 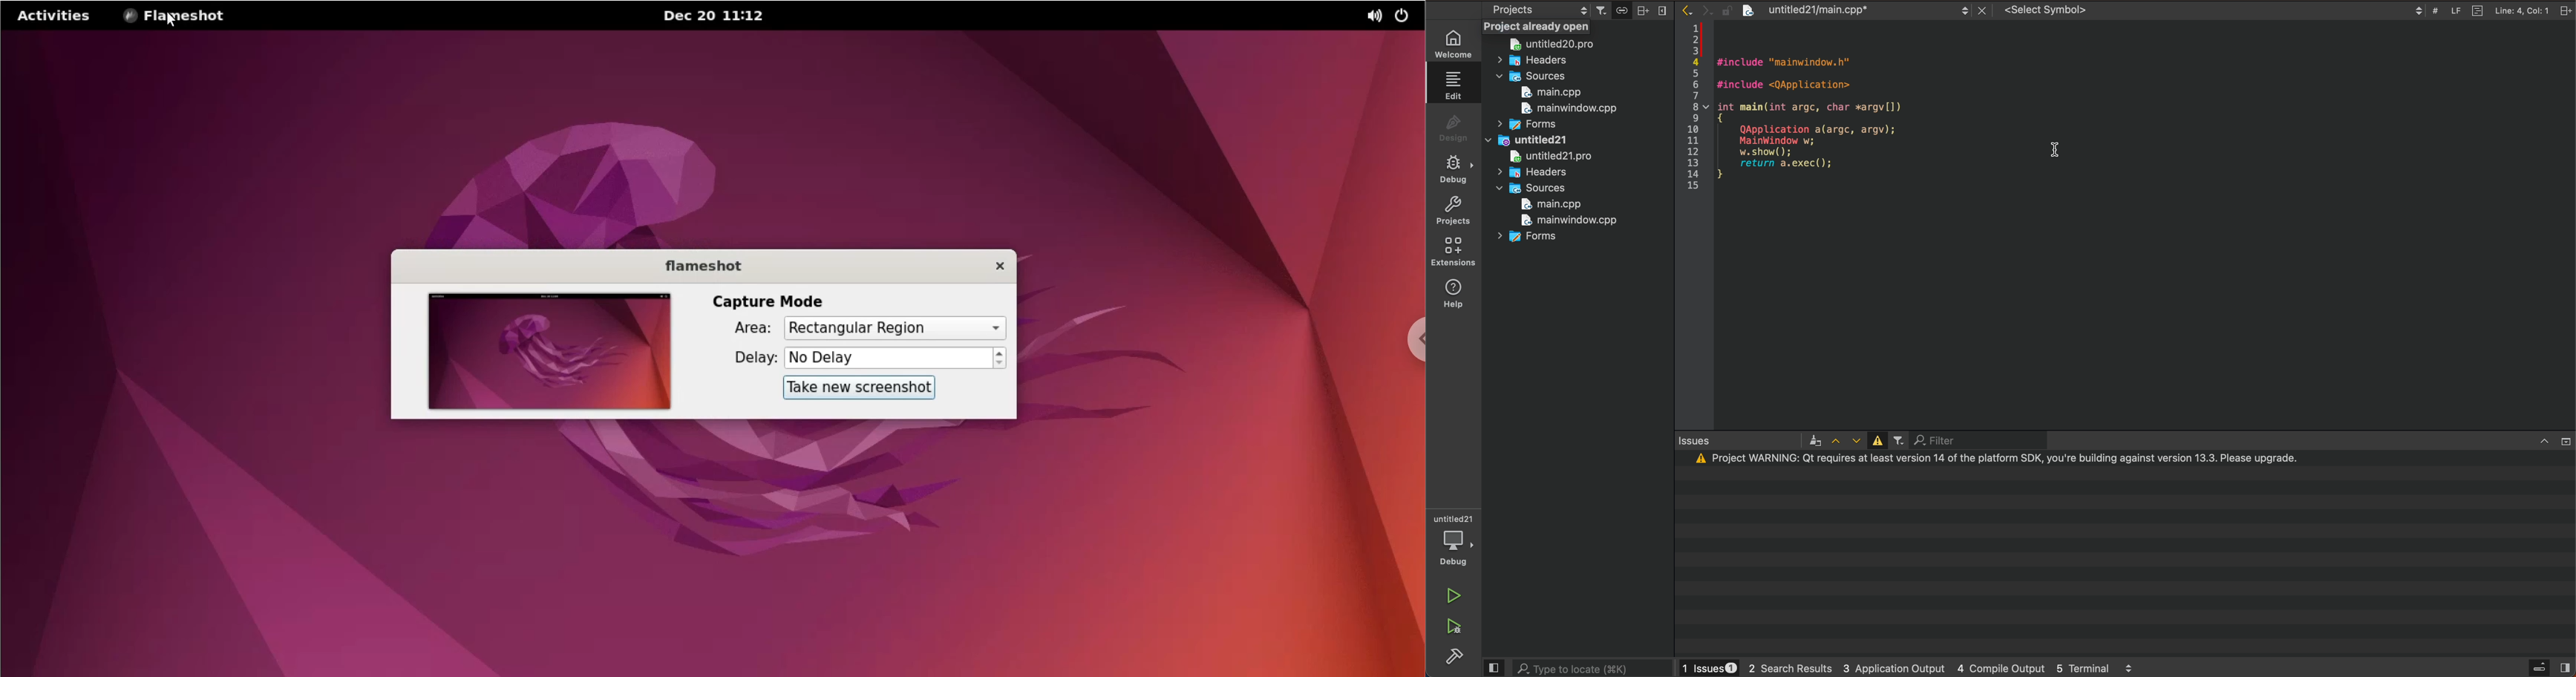 I want to click on flameshot menu, so click(x=177, y=16).